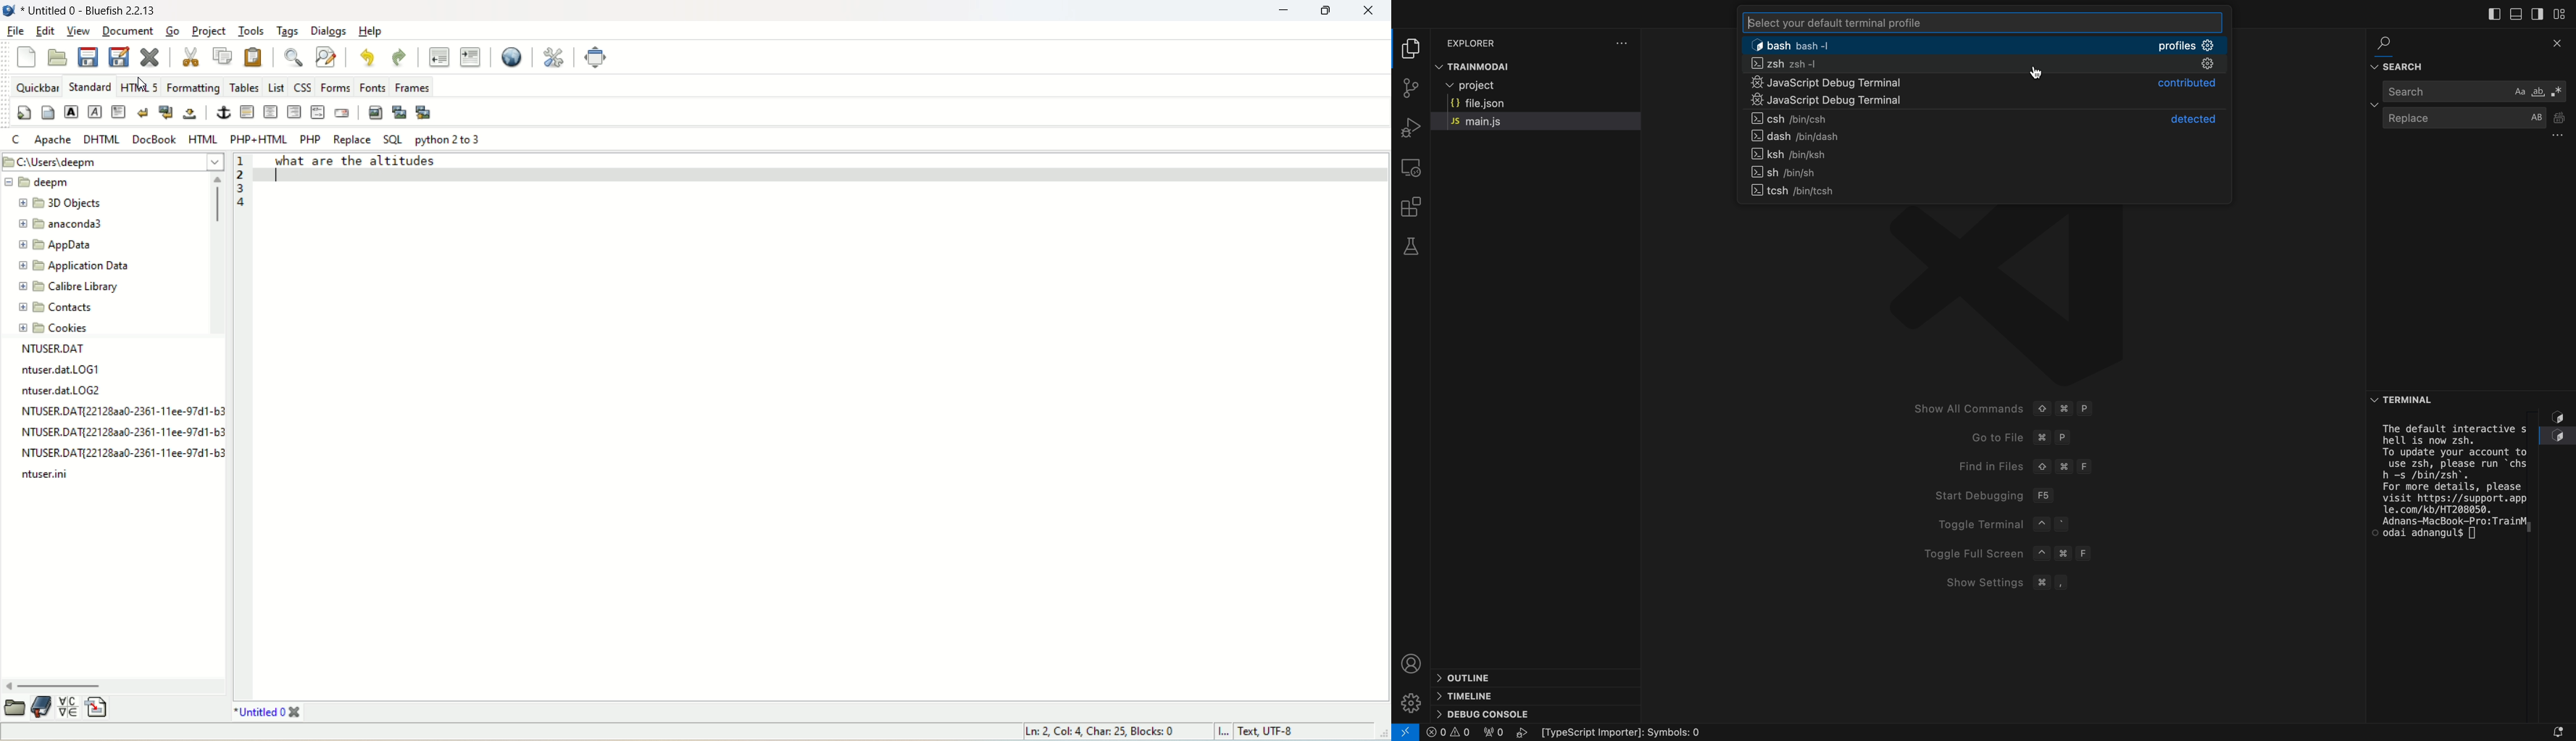 This screenshot has height=756, width=2576. I want to click on , so click(2554, 416).